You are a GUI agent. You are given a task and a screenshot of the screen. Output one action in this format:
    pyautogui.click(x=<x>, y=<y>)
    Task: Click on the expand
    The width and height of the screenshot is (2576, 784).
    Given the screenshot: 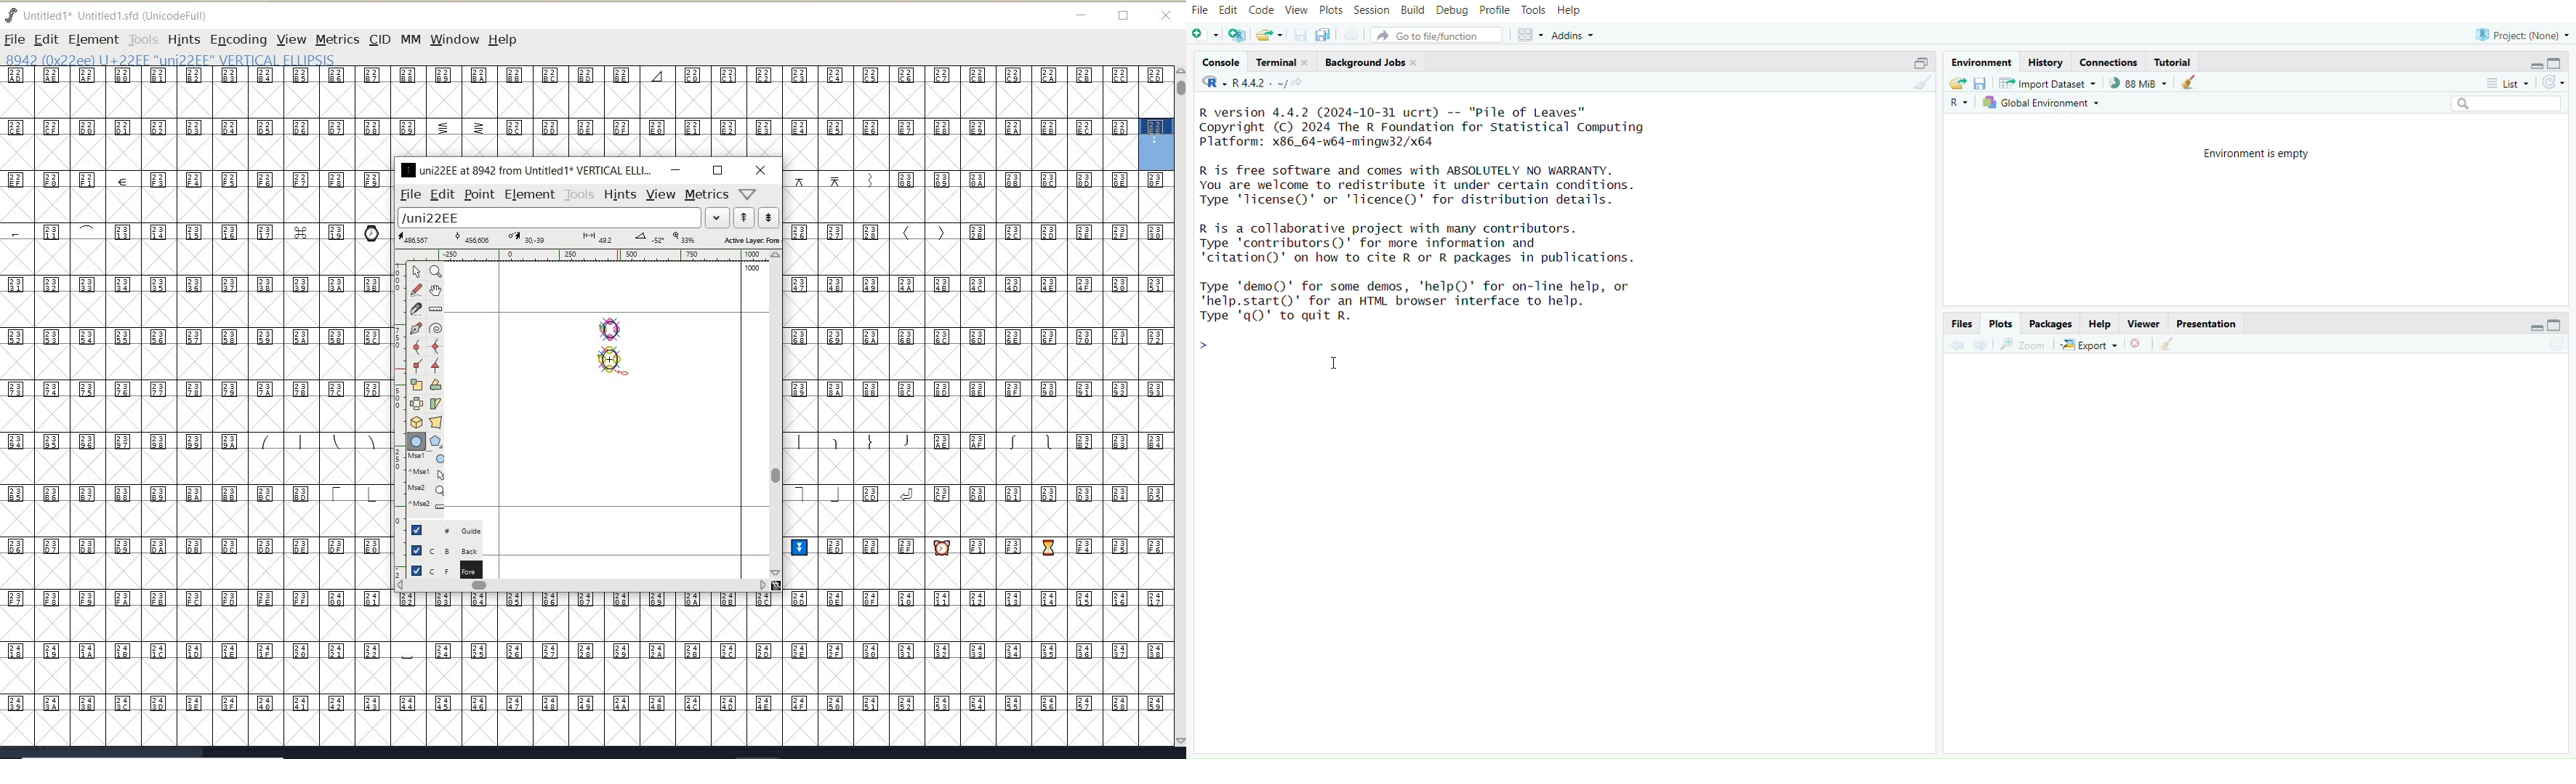 What is the action you would take?
    pyautogui.click(x=2532, y=328)
    